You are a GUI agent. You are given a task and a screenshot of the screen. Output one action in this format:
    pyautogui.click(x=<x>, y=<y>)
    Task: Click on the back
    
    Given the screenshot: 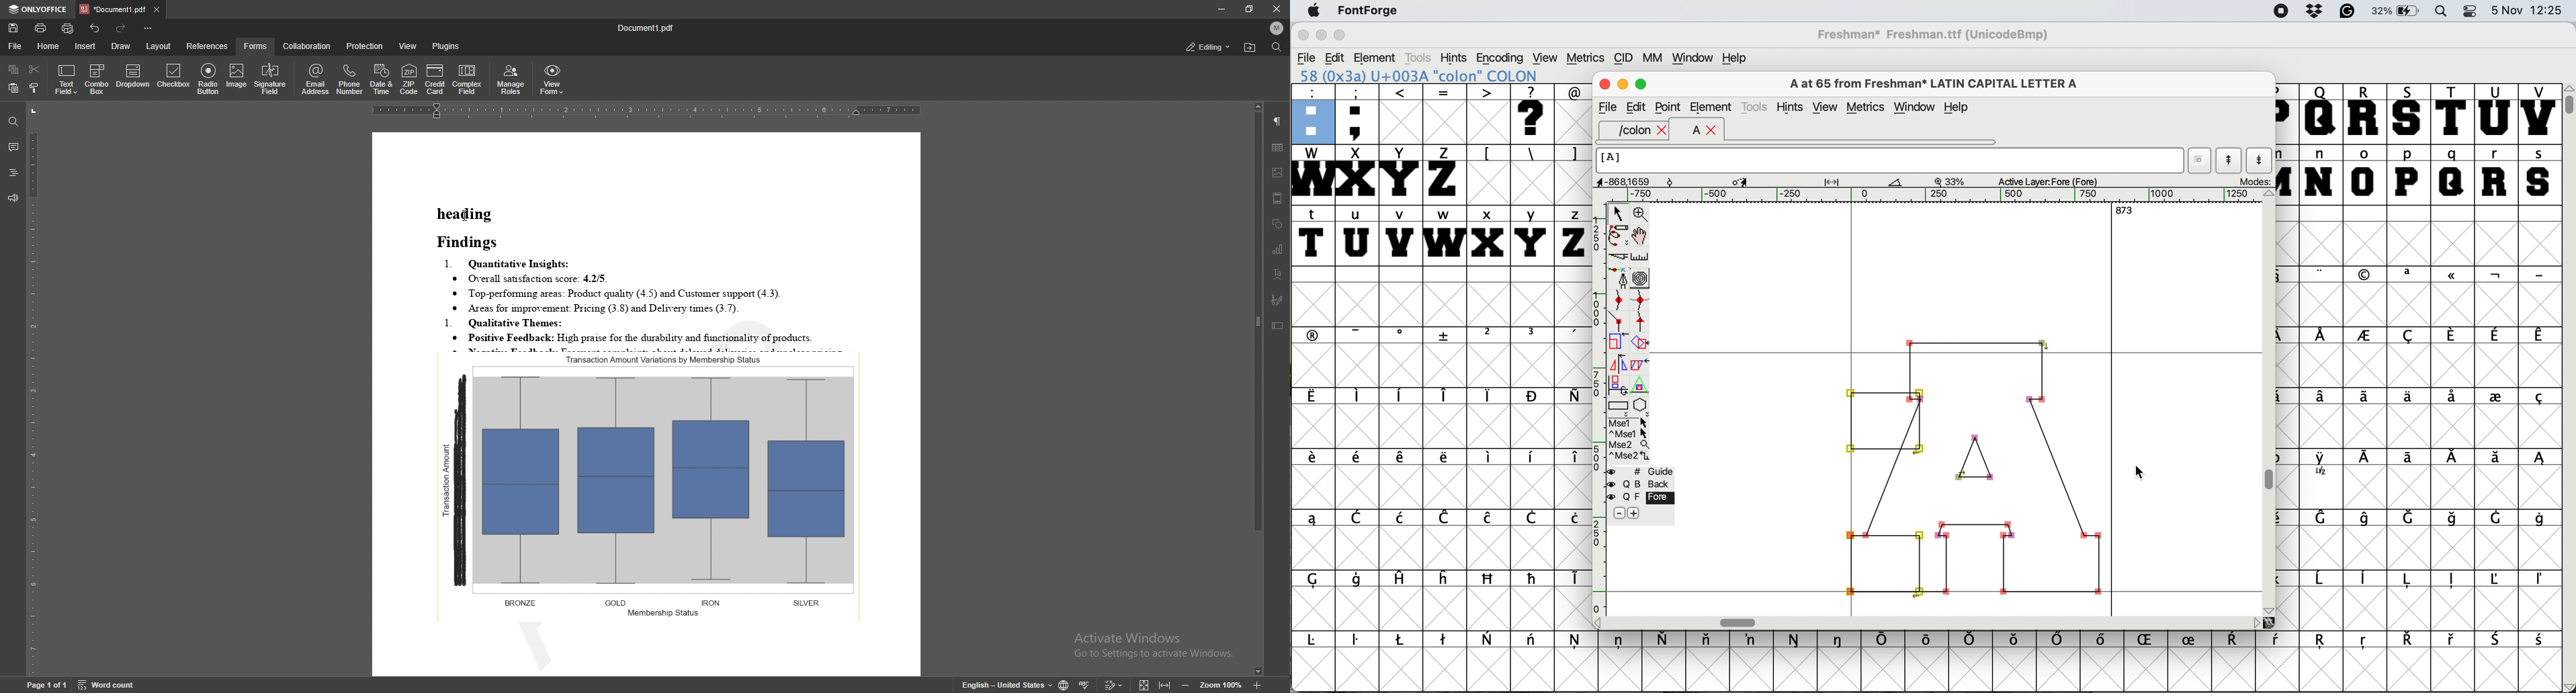 What is the action you would take?
    pyautogui.click(x=1638, y=482)
    